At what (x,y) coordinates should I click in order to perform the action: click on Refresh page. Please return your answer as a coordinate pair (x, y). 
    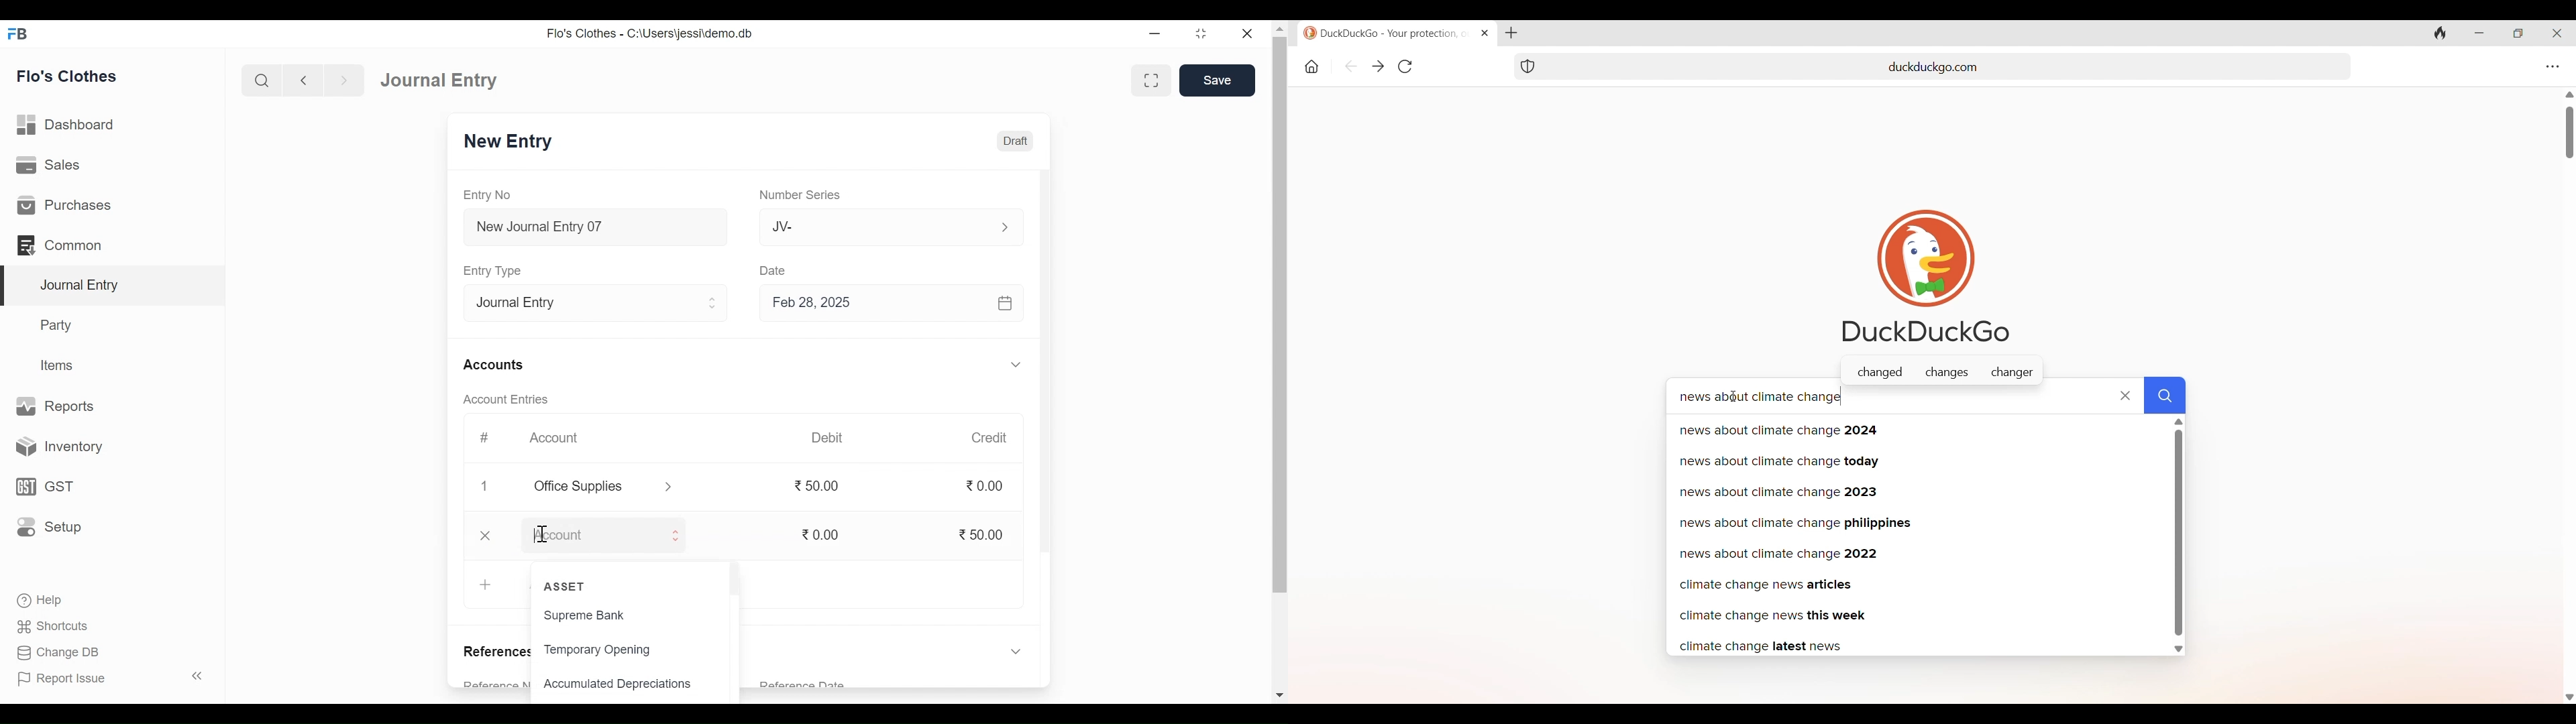
    Looking at the image, I should click on (1405, 67).